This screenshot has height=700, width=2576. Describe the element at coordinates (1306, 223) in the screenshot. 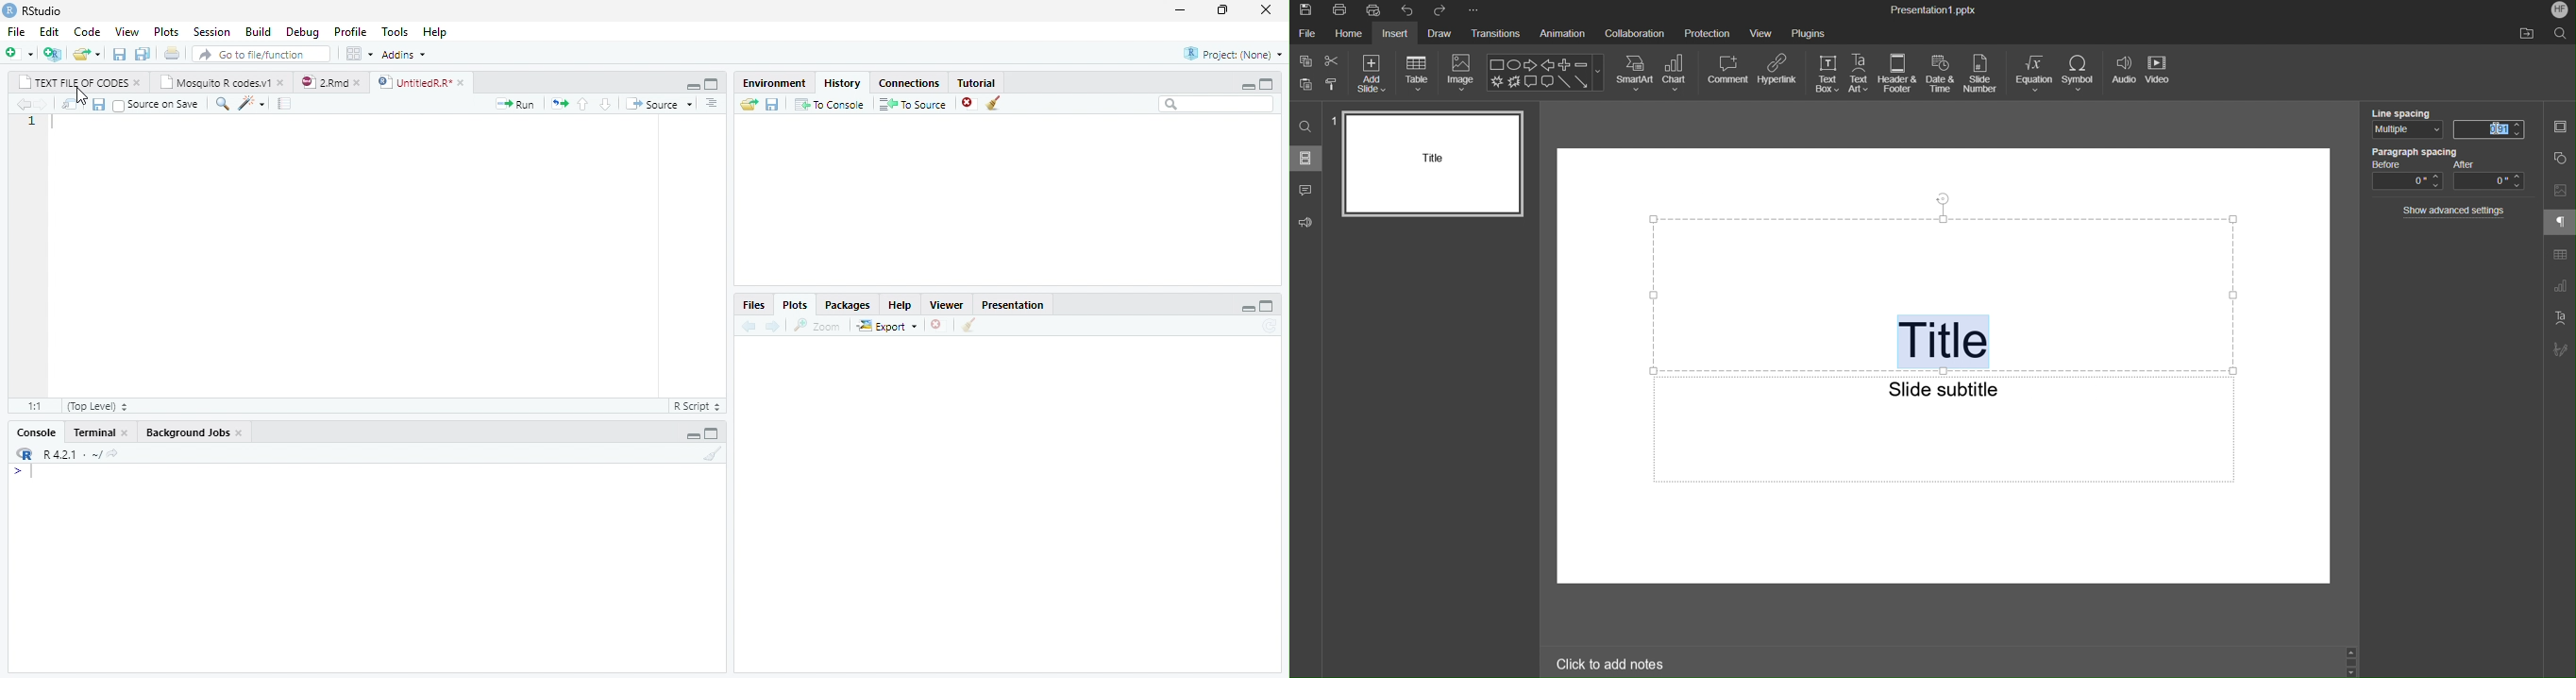

I see `Feedback` at that location.